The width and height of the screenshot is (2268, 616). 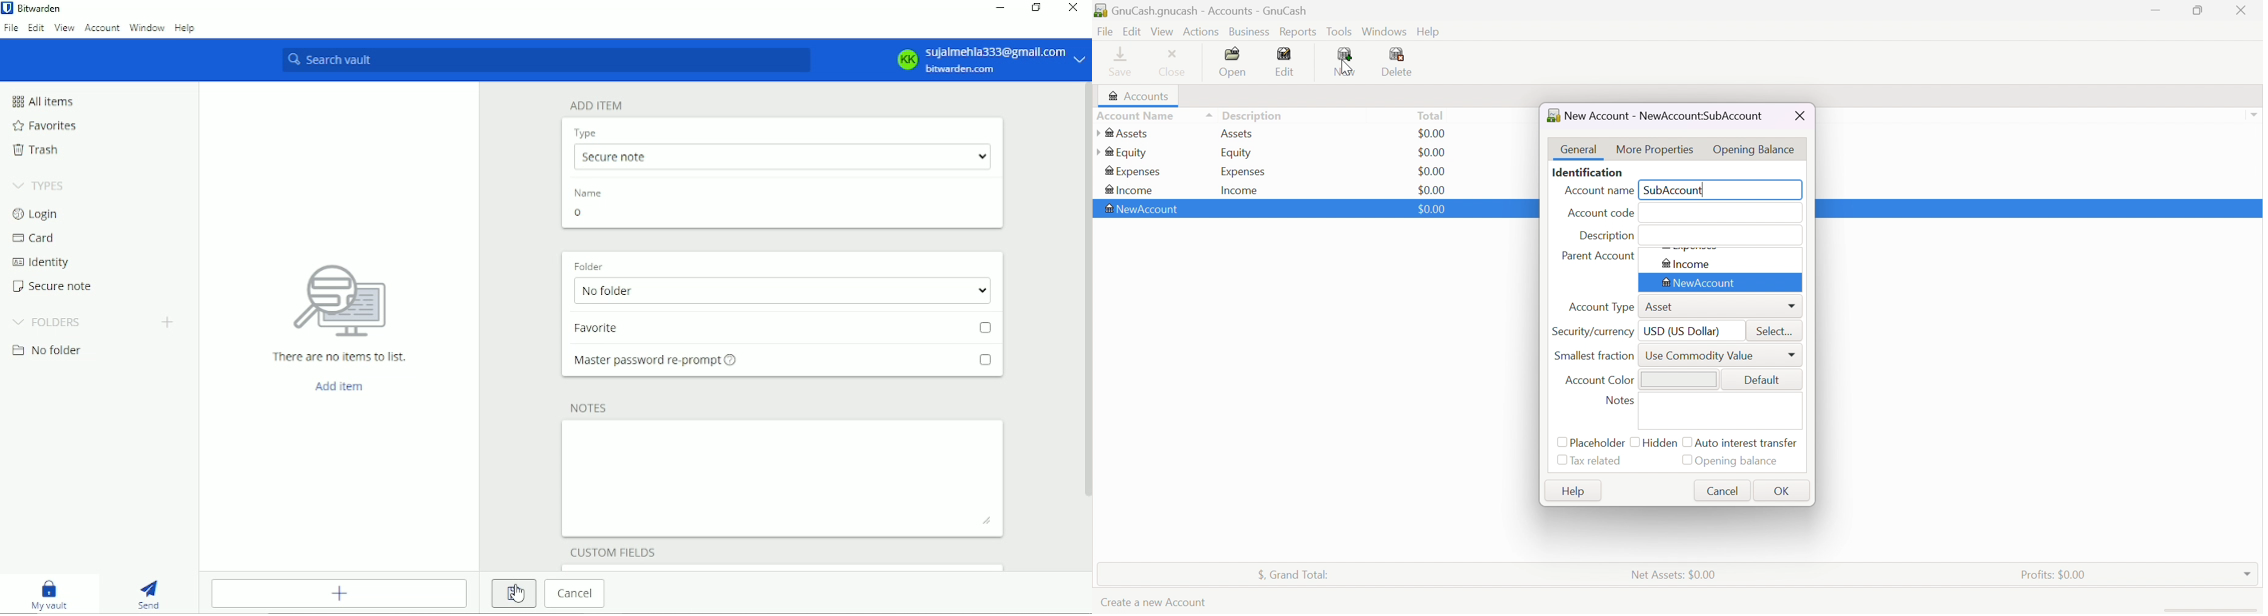 What do you see at coordinates (1256, 115) in the screenshot?
I see `Description` at bounding box center [1256, 115].